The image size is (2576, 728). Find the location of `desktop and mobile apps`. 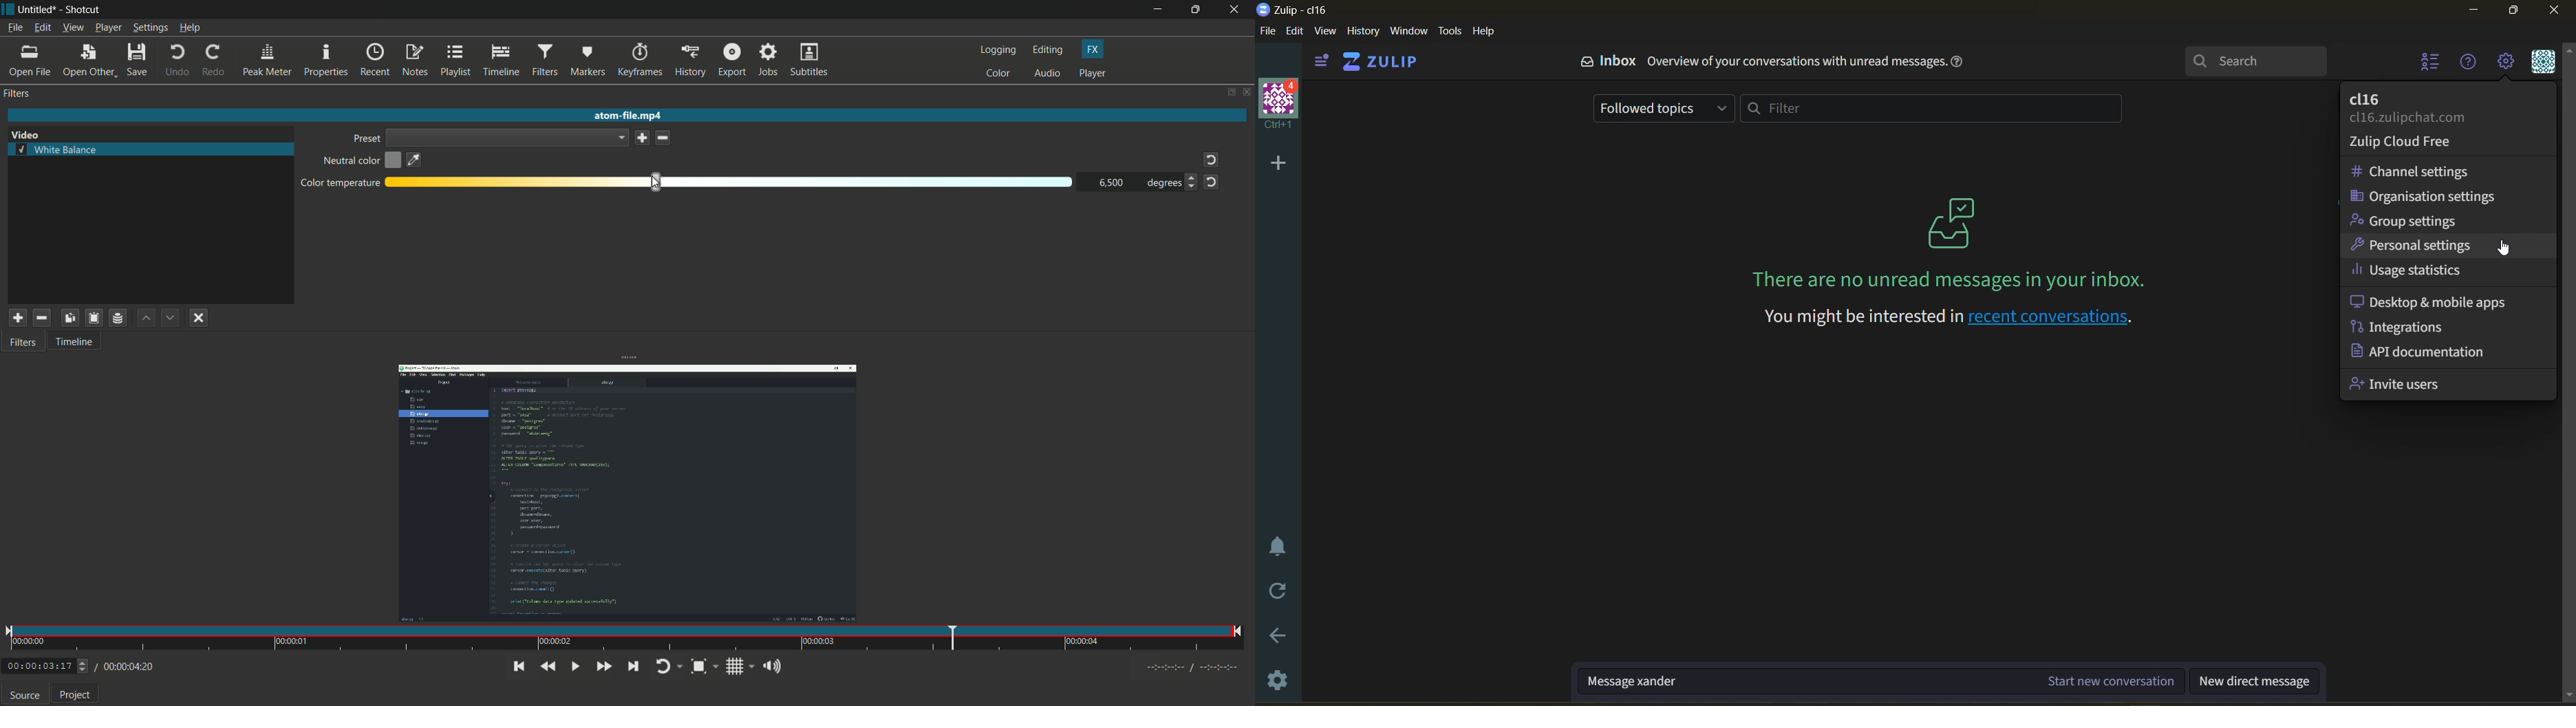

desktop and mobile apps is located at coordinates (2438, 301).